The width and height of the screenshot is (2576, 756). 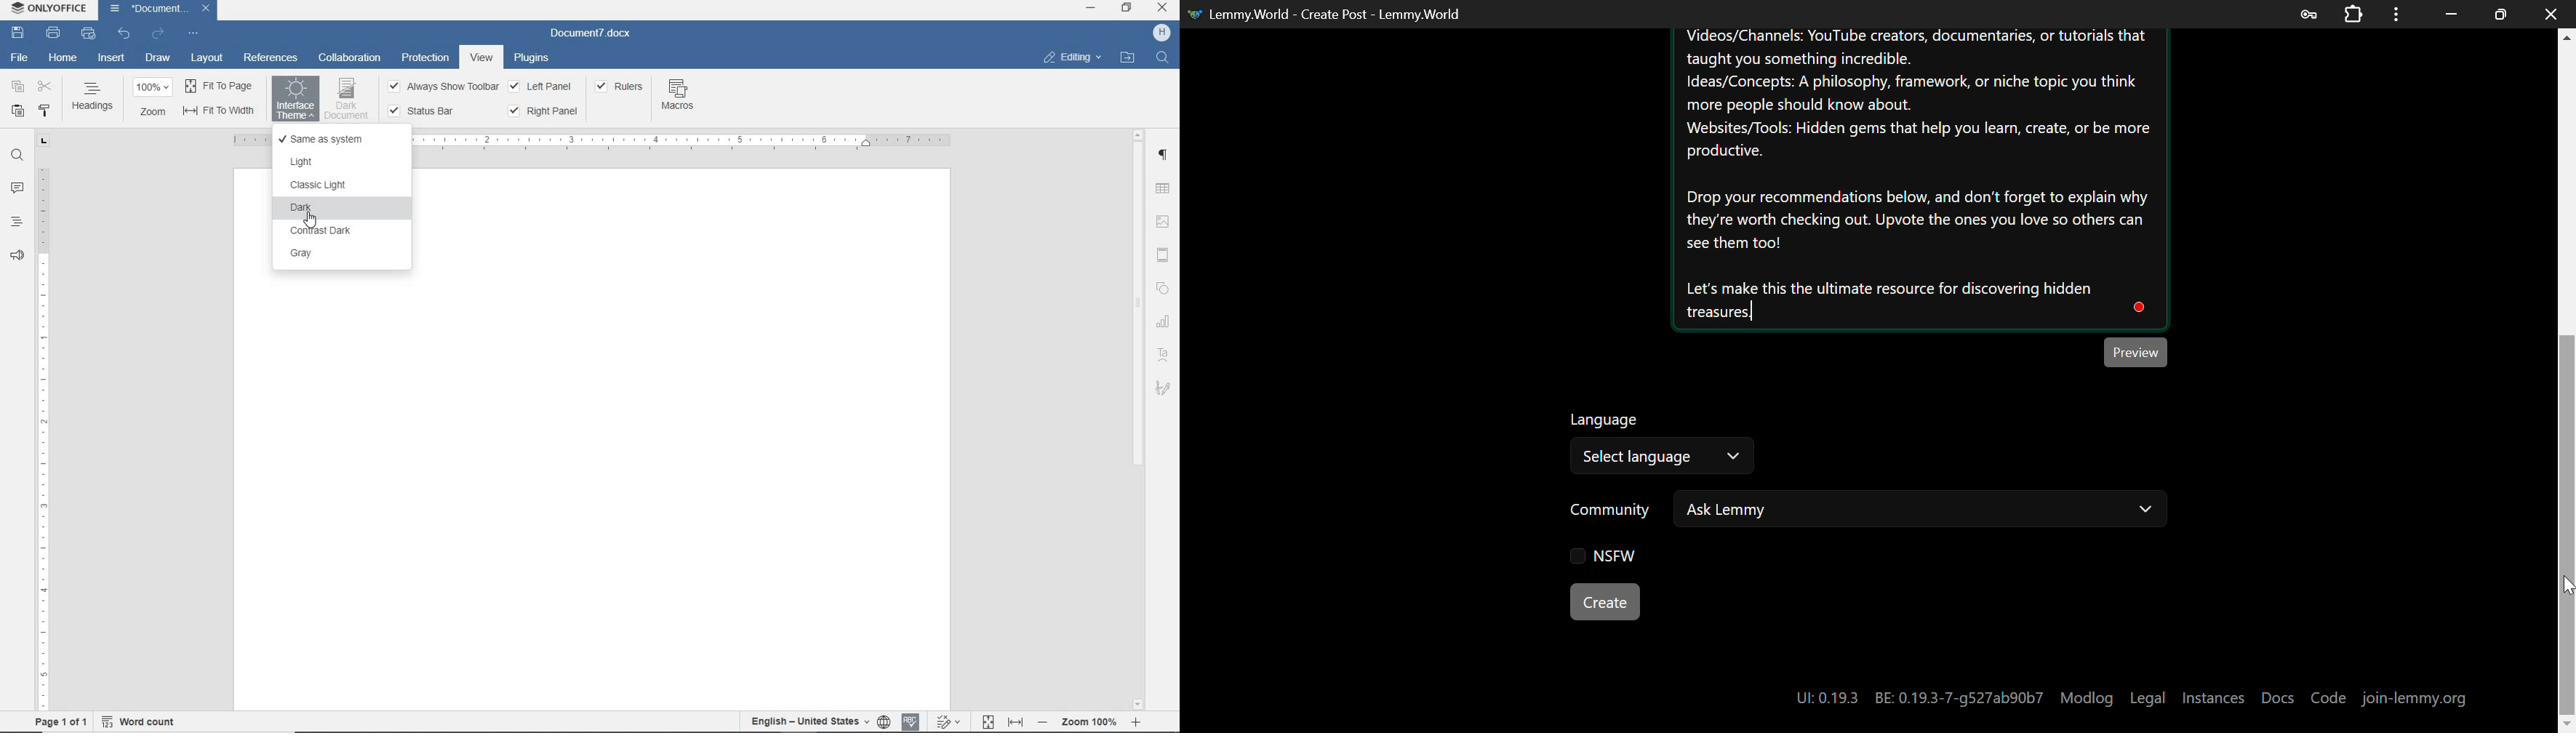 What do you see at coordinates (1164, 388) in the screenshot?
I see `SIGNATURE` at bounding box center [1164, 388].